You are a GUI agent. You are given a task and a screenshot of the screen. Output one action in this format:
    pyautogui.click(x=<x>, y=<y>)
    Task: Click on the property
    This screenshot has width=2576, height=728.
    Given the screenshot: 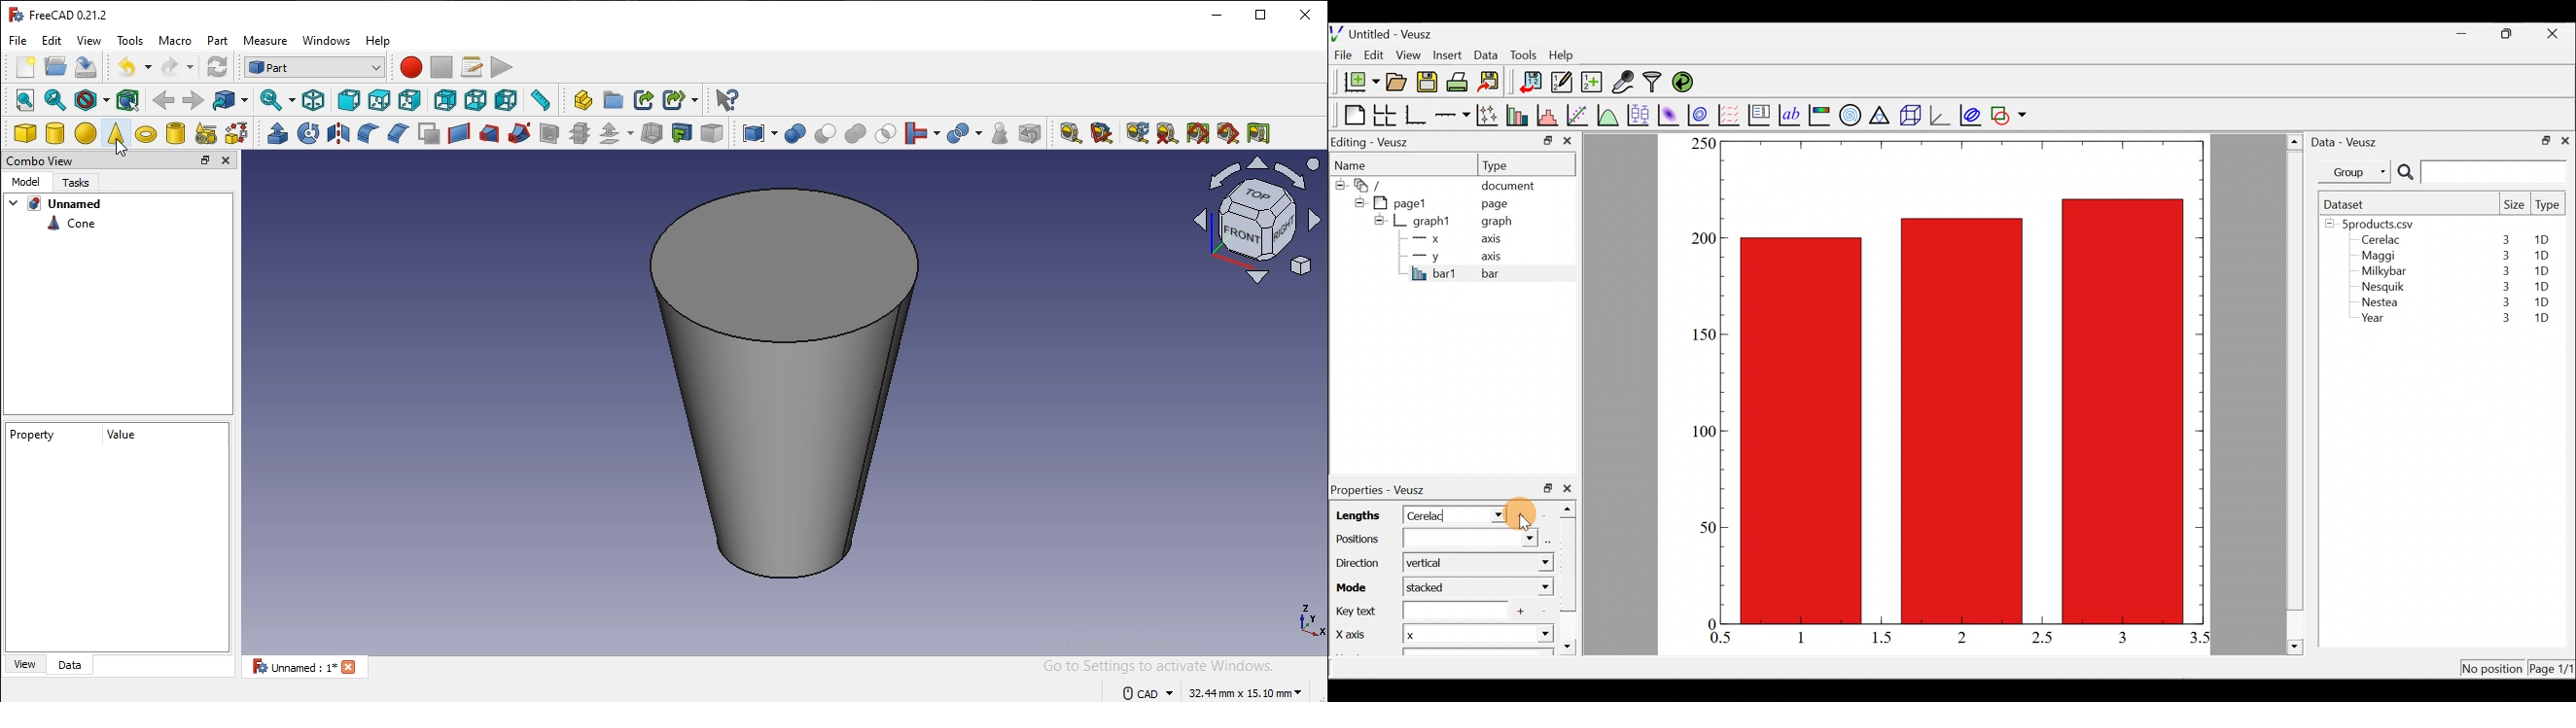 What is the action you would take?
    pyautogui.click(x=32, y=435)
    